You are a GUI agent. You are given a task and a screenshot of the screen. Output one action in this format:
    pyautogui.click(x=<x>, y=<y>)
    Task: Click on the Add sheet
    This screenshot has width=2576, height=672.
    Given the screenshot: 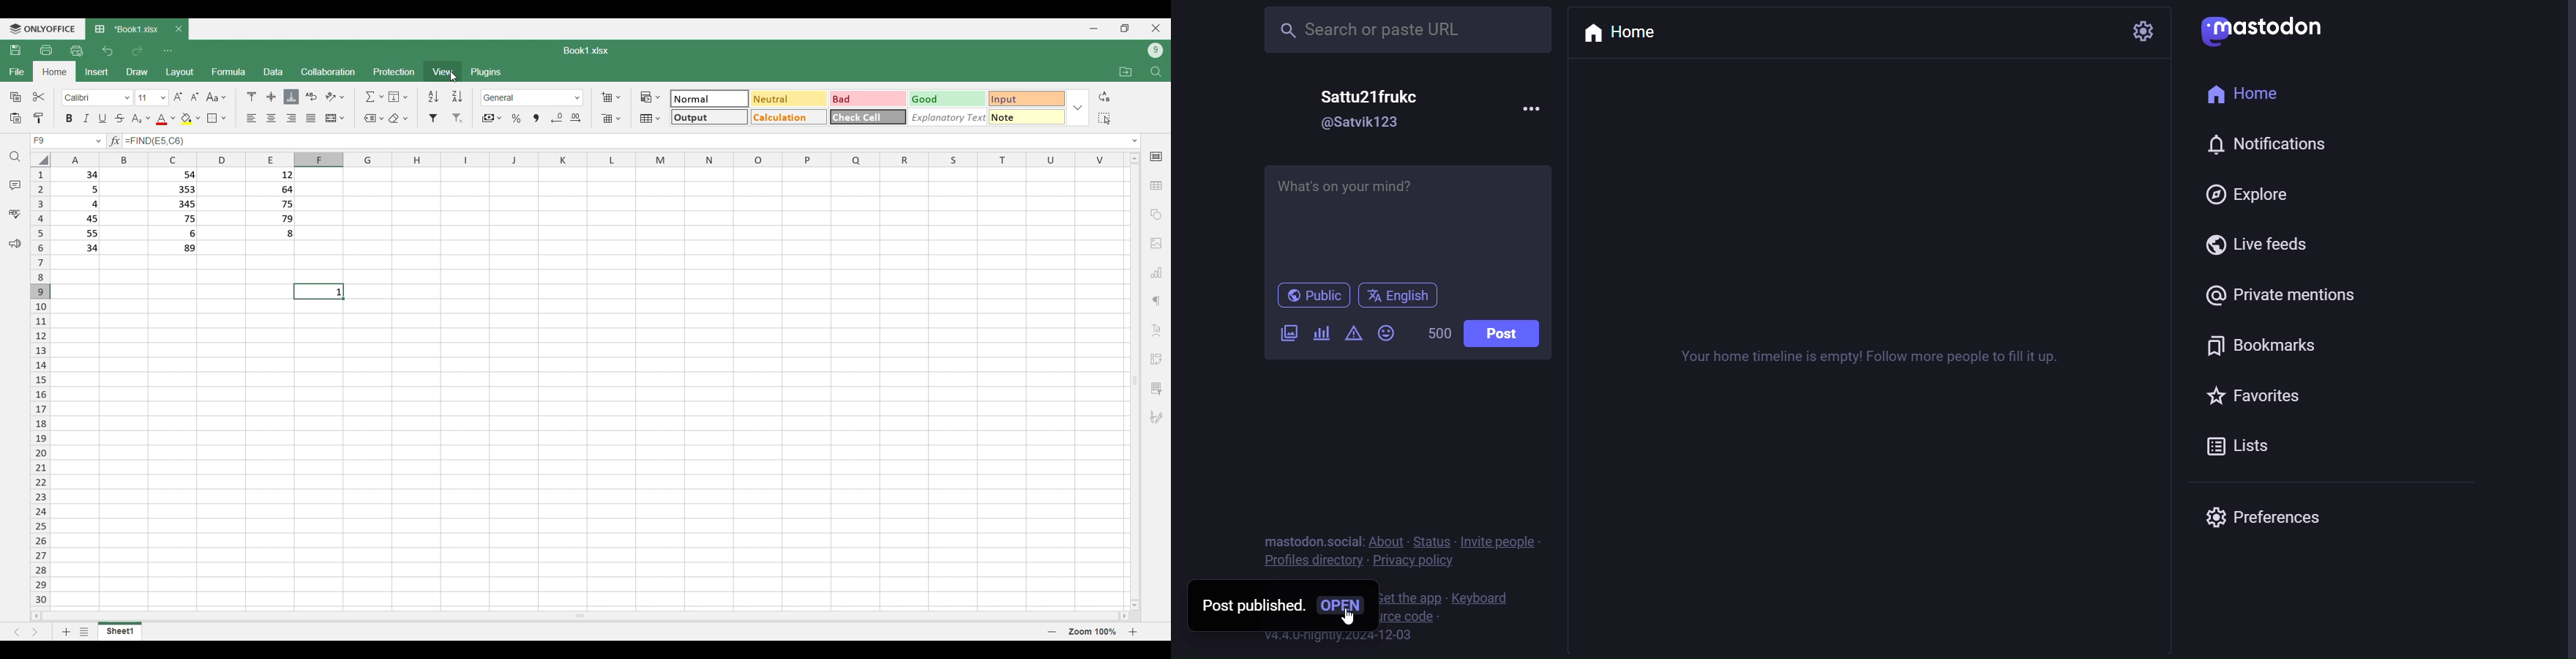 What is the action you would take?
    pyautogui.click(x=66, y=632)
    